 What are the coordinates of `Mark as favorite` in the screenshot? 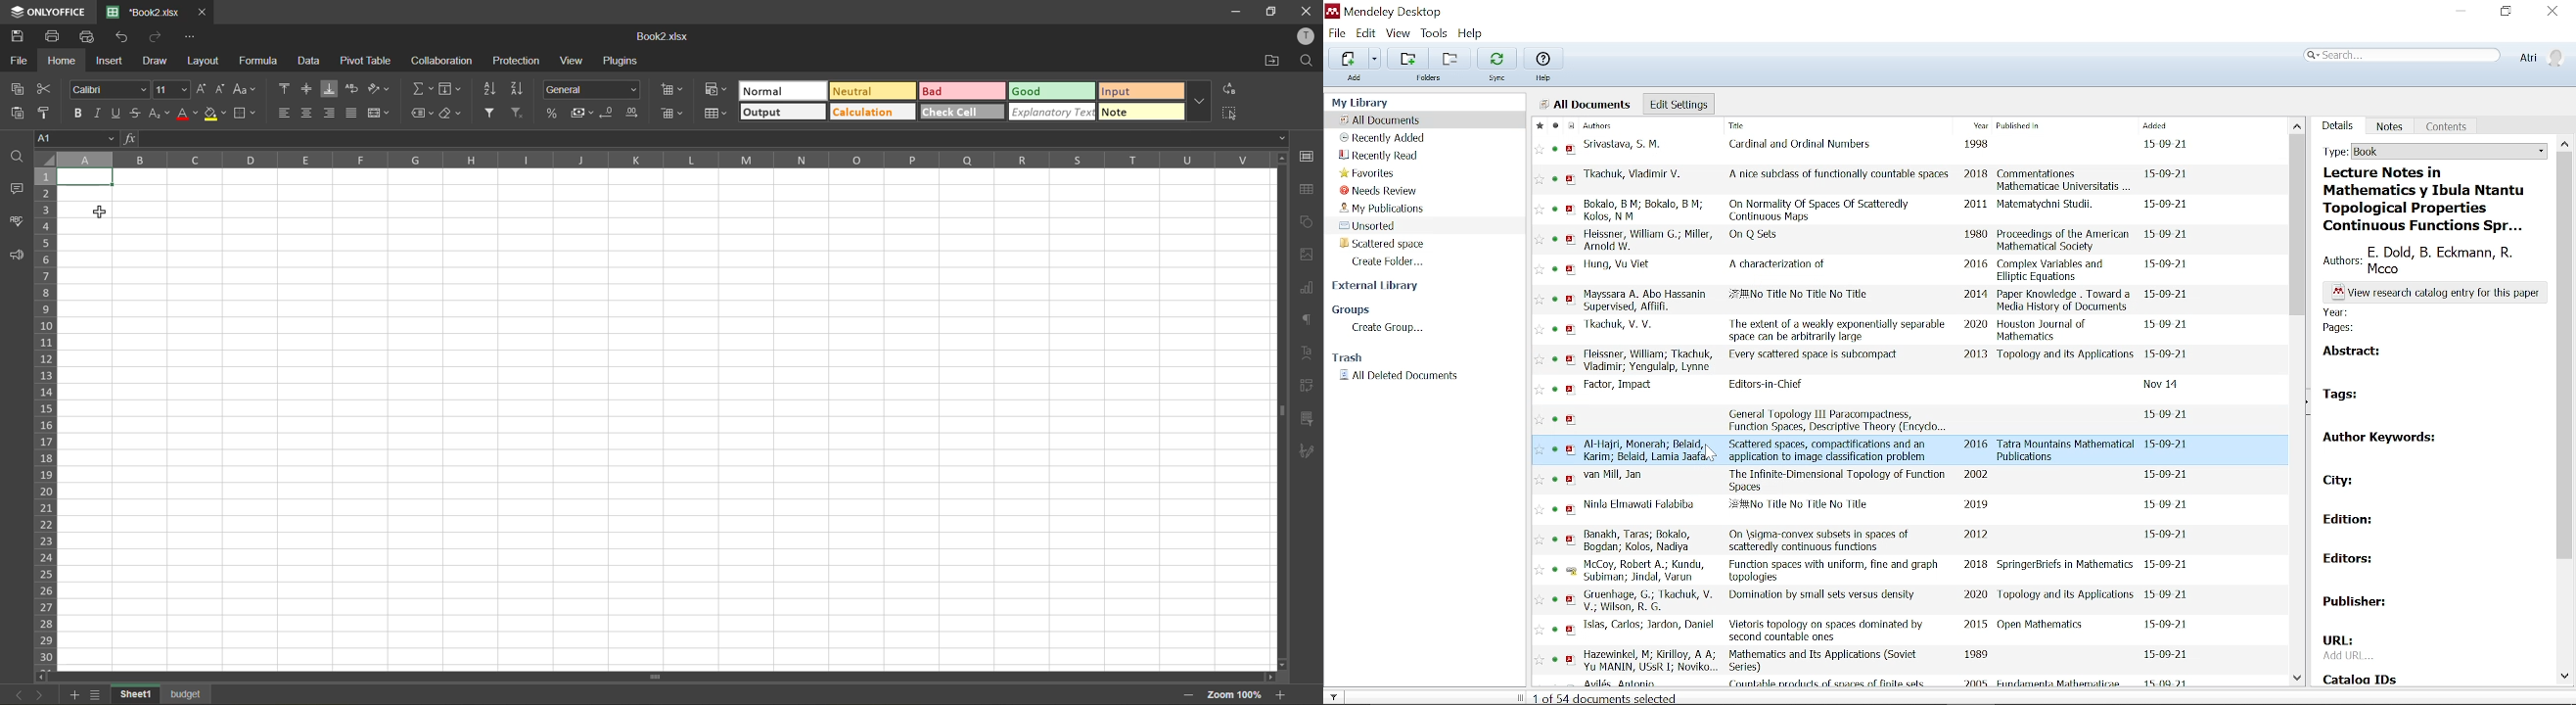 It's located at (1538, 125).